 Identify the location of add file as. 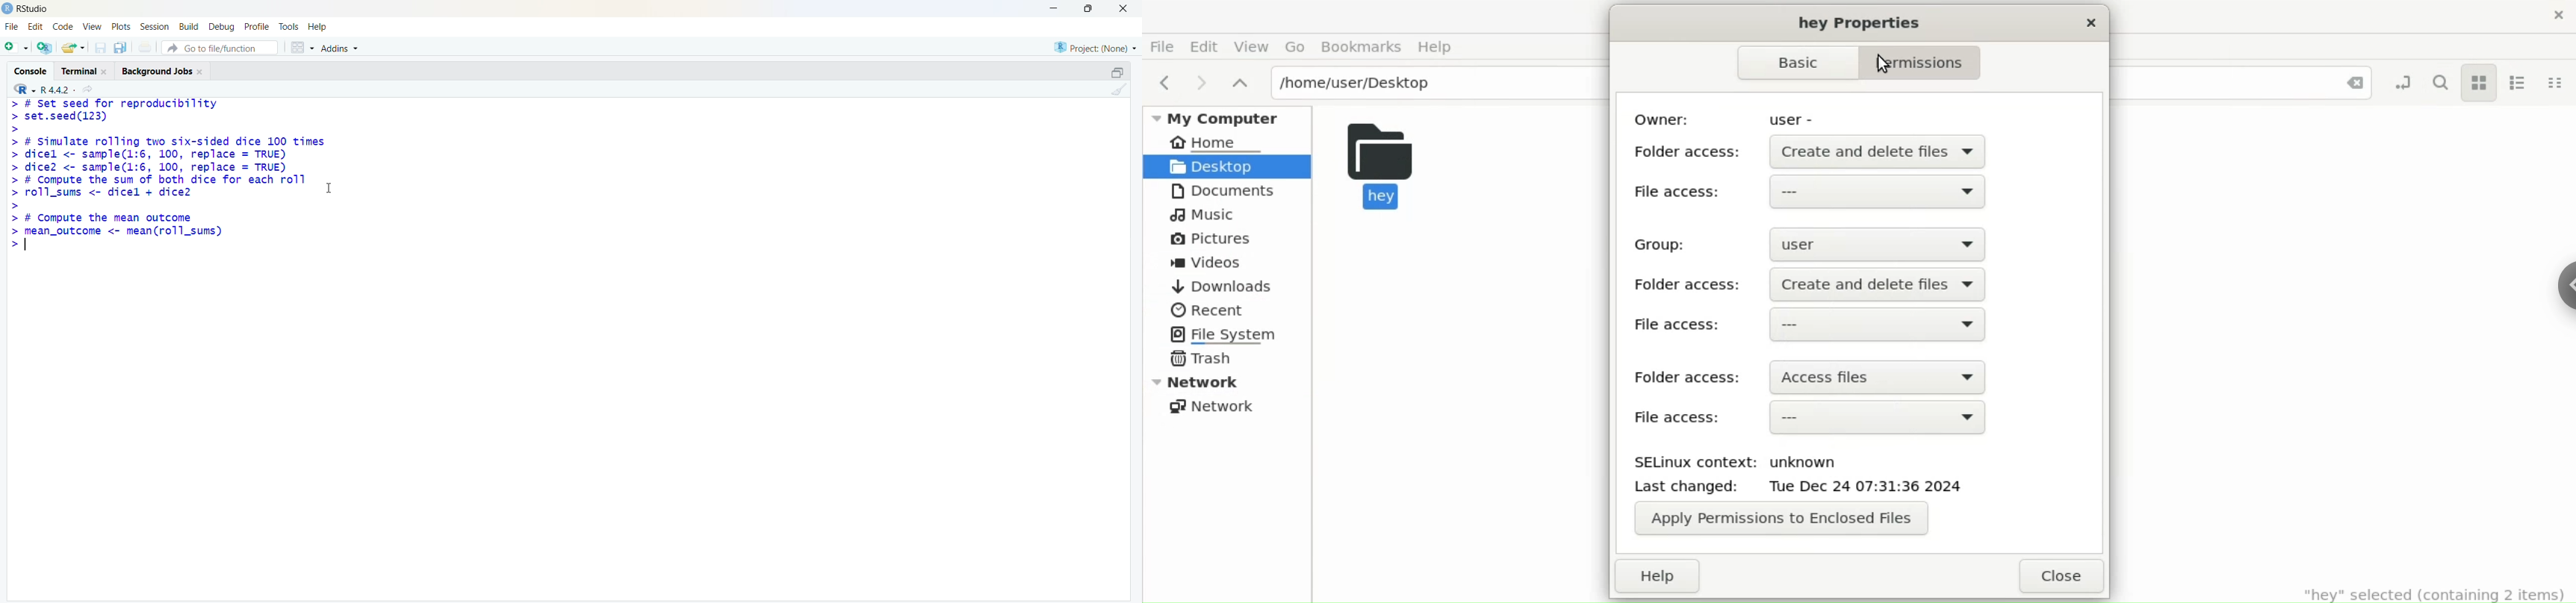
(17, 48).